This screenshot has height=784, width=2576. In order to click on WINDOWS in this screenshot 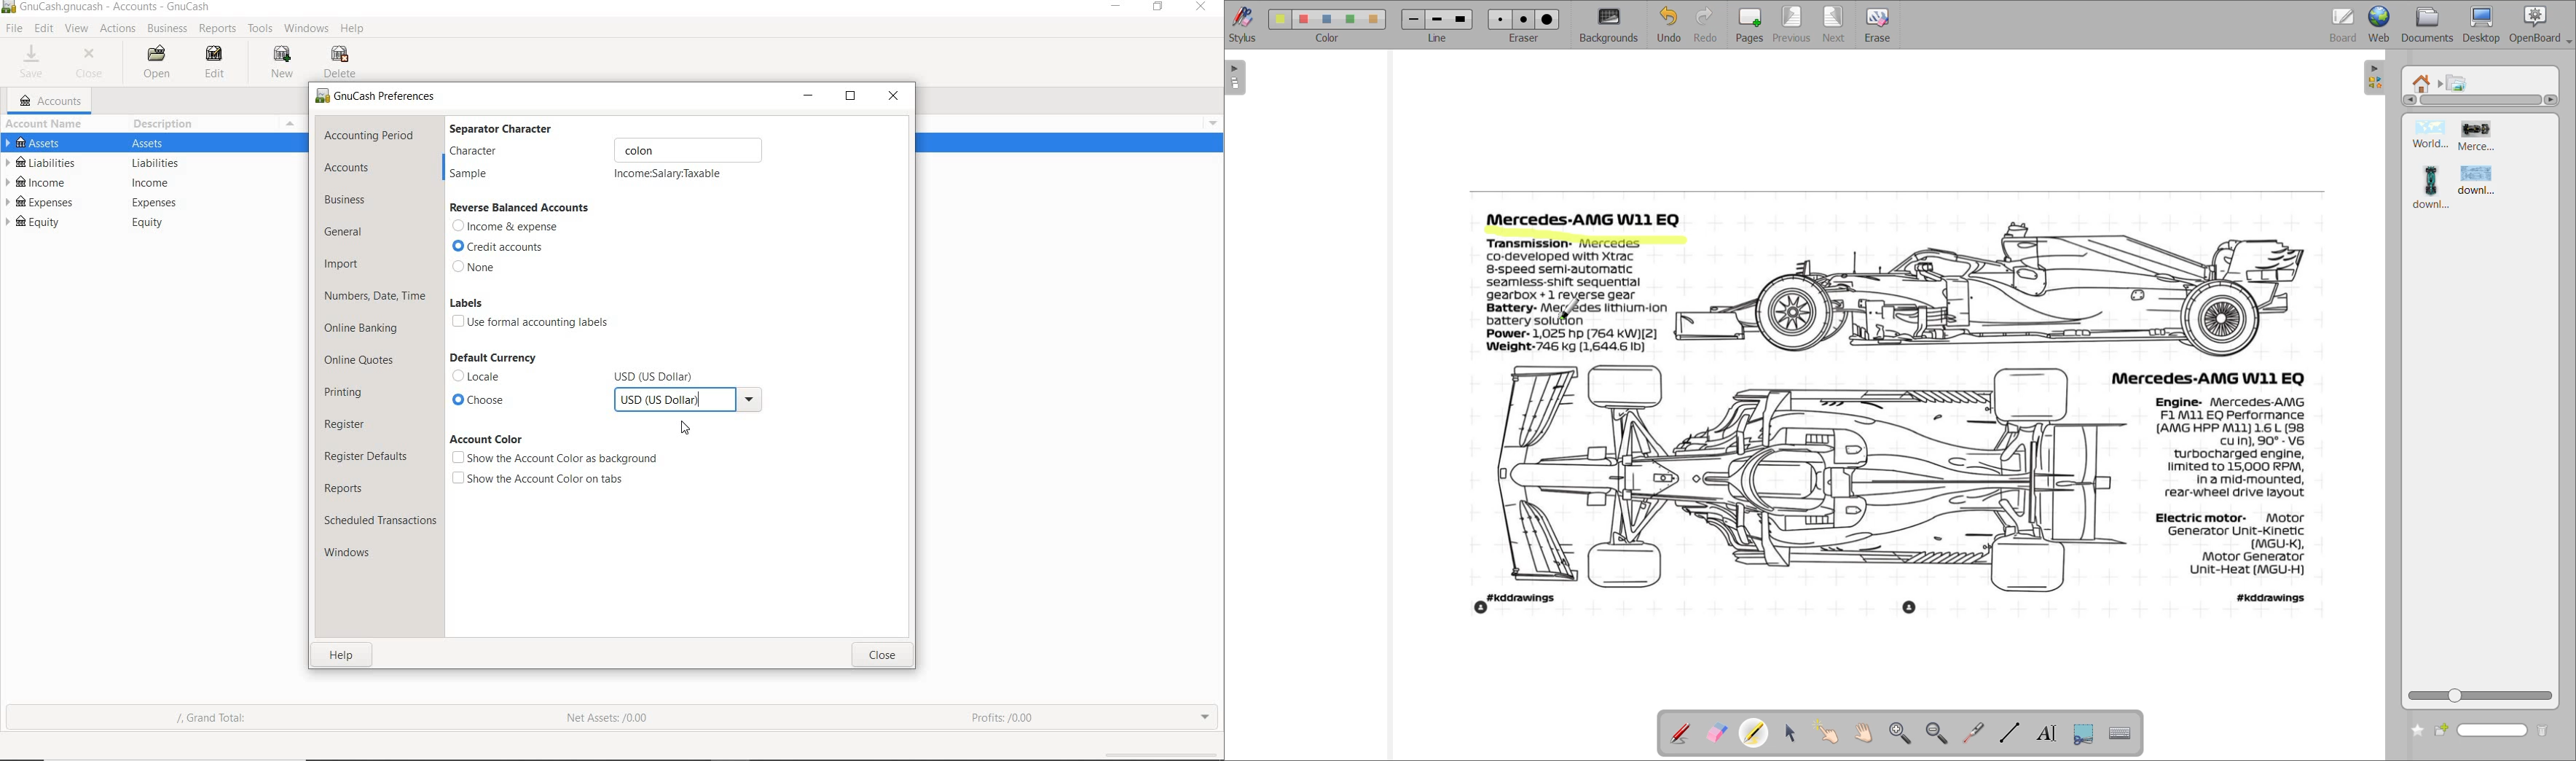, I will do `click(304, 28)`.